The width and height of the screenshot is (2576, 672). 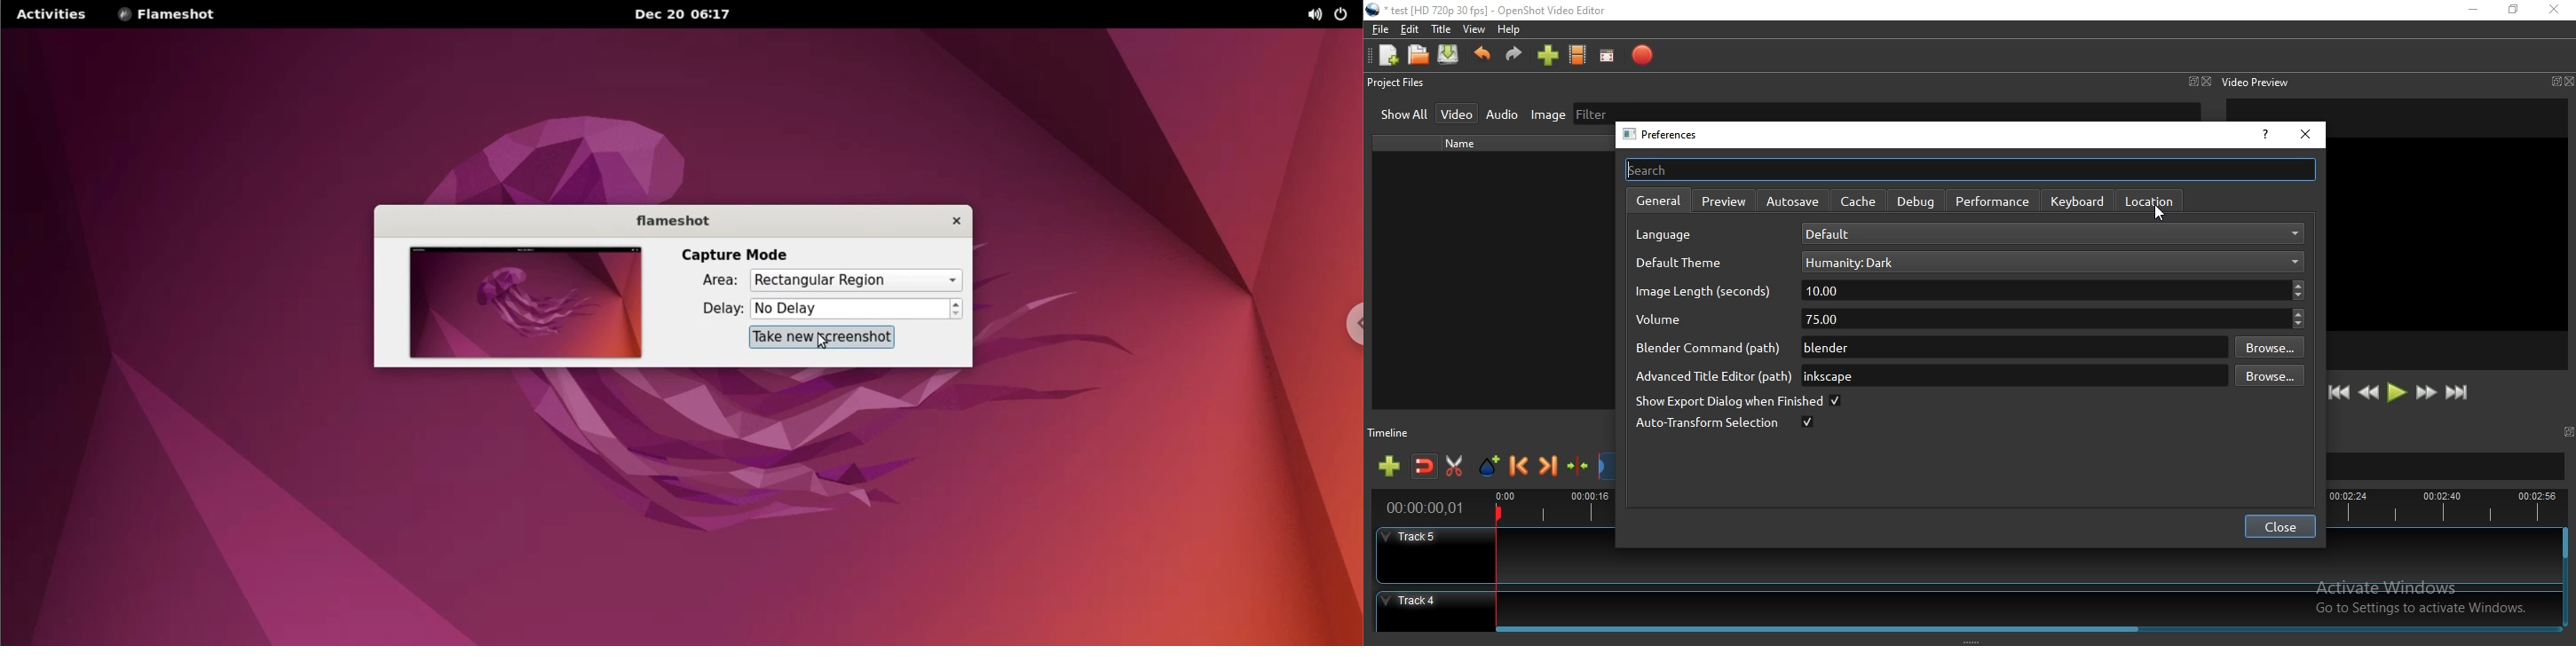 What do you see at coordinates (525, 302) in the screenshot?
I see `screenshot preview` at bounding box center [525, 302].